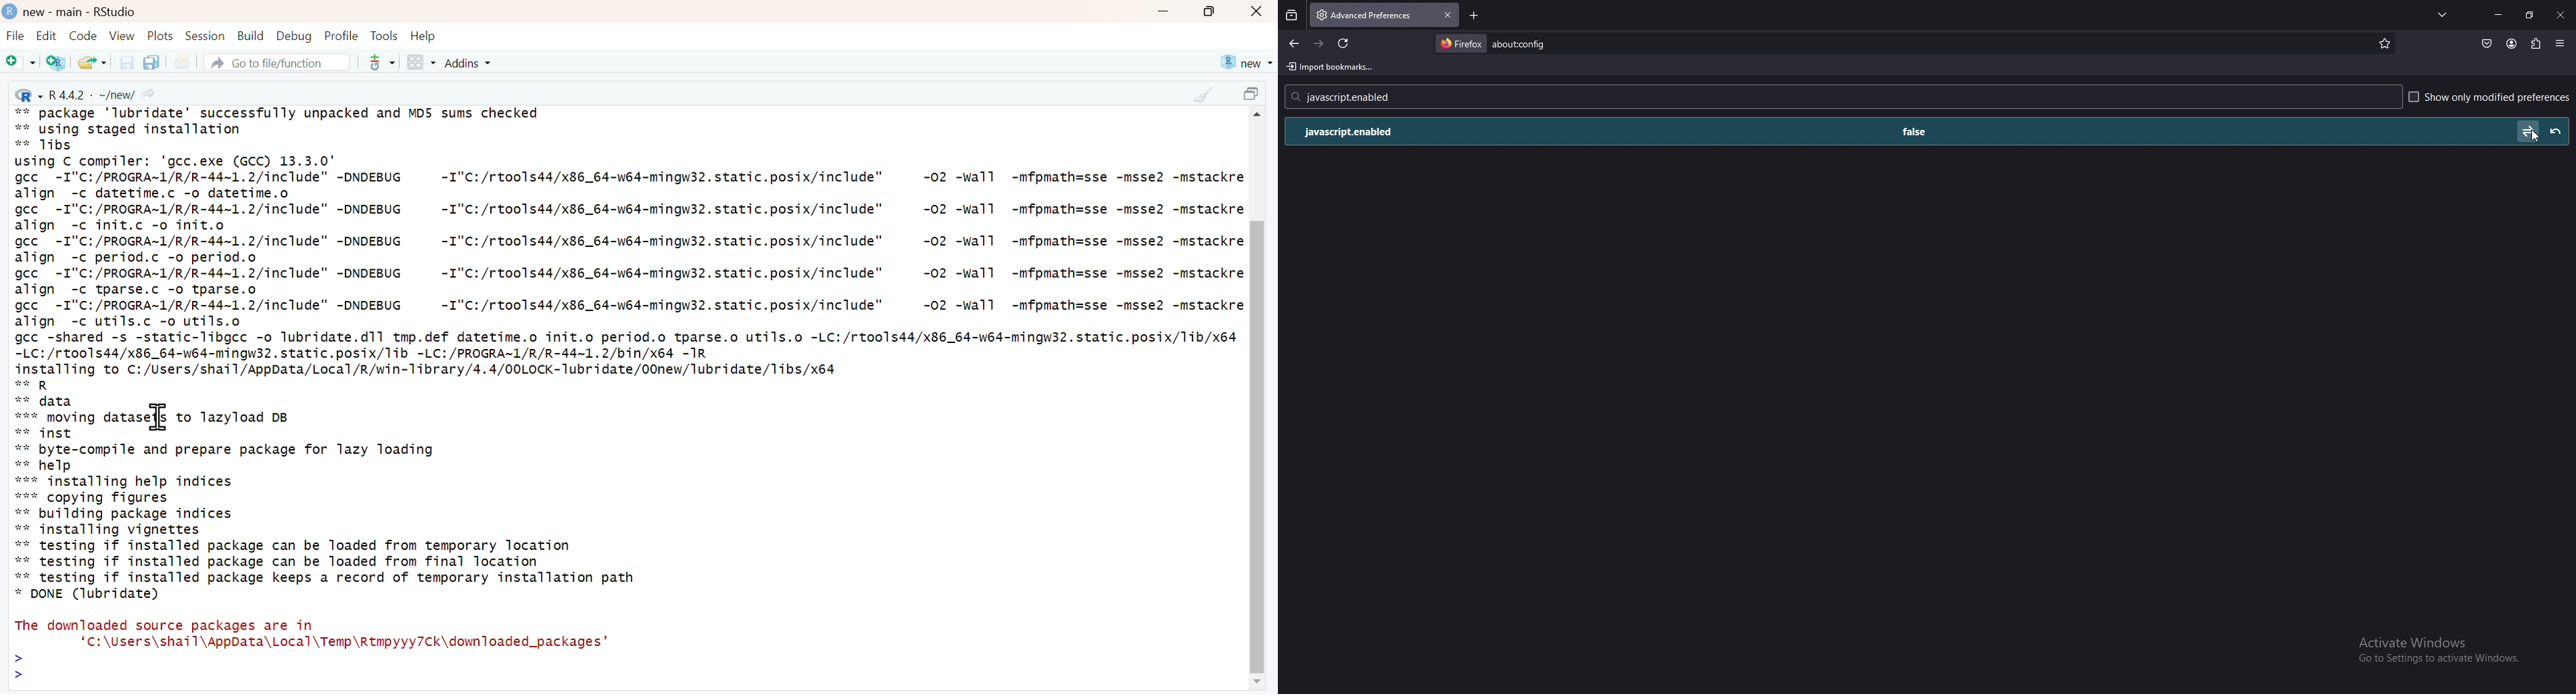 The image size is (2576, 700). I want to click on clear console, so click(1203, 95).